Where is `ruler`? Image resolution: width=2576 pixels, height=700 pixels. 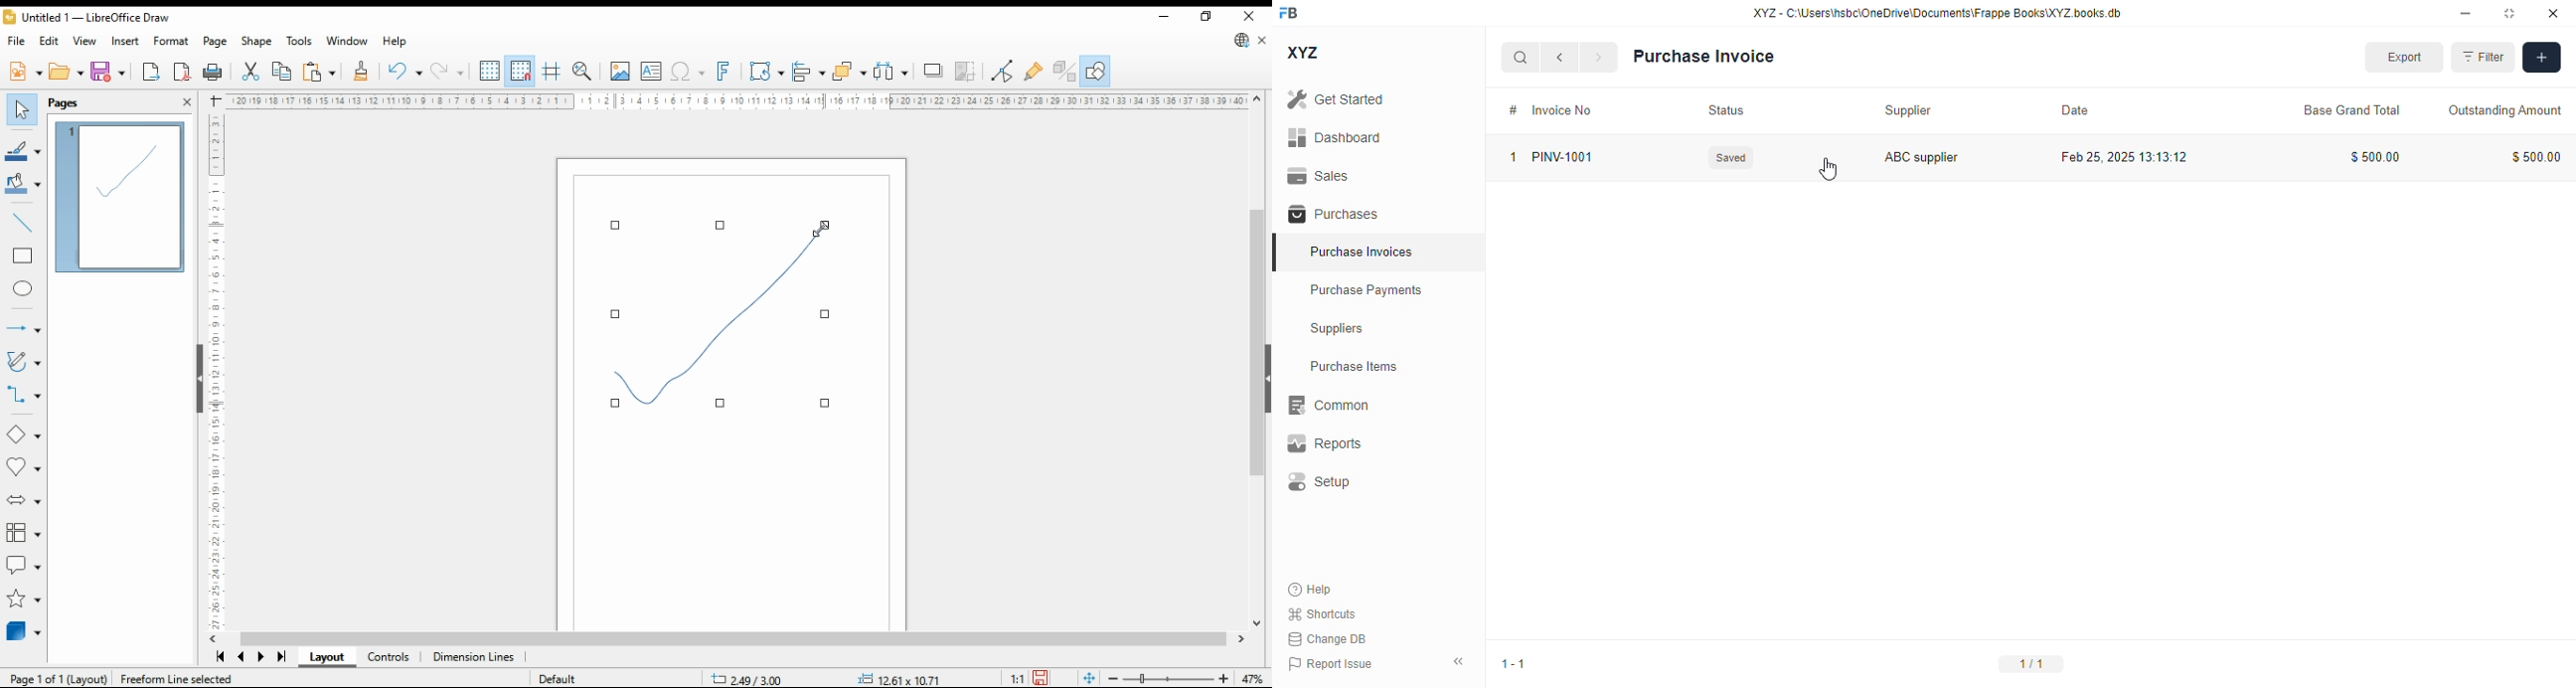 ruler is located at coordinates (734, 100).